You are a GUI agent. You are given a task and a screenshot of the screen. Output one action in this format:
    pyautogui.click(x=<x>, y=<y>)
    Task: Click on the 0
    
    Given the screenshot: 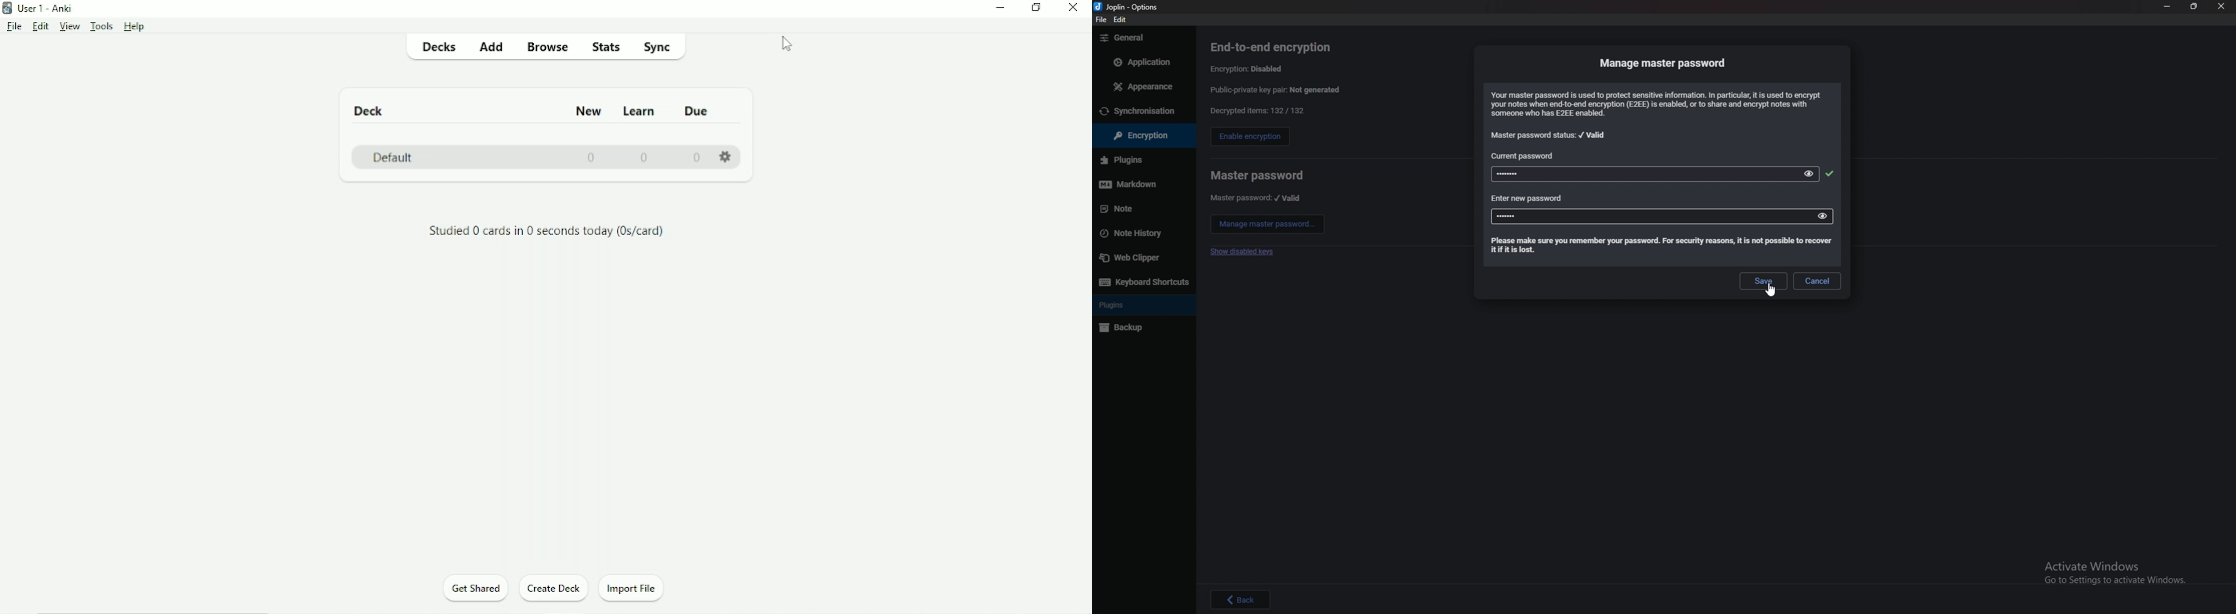 What is the action you would take?
    pyautogui.click(x=644, y=157)
    